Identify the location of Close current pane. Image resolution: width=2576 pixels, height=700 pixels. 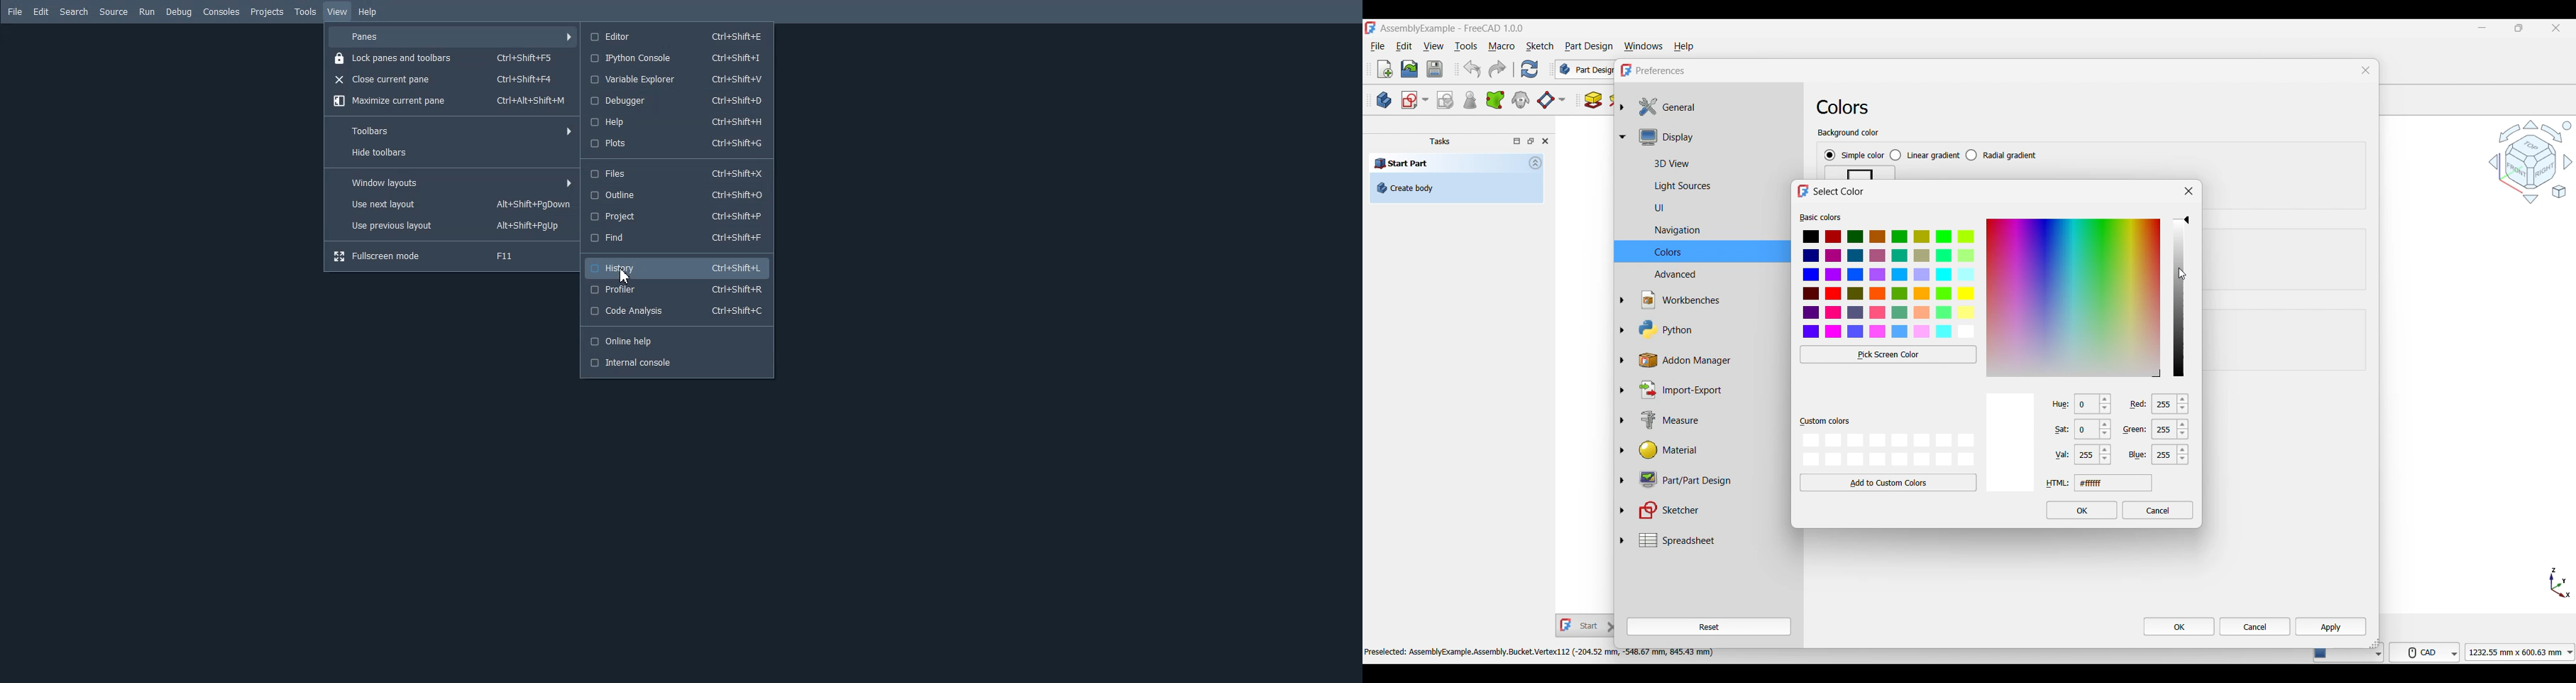
(452, 79).